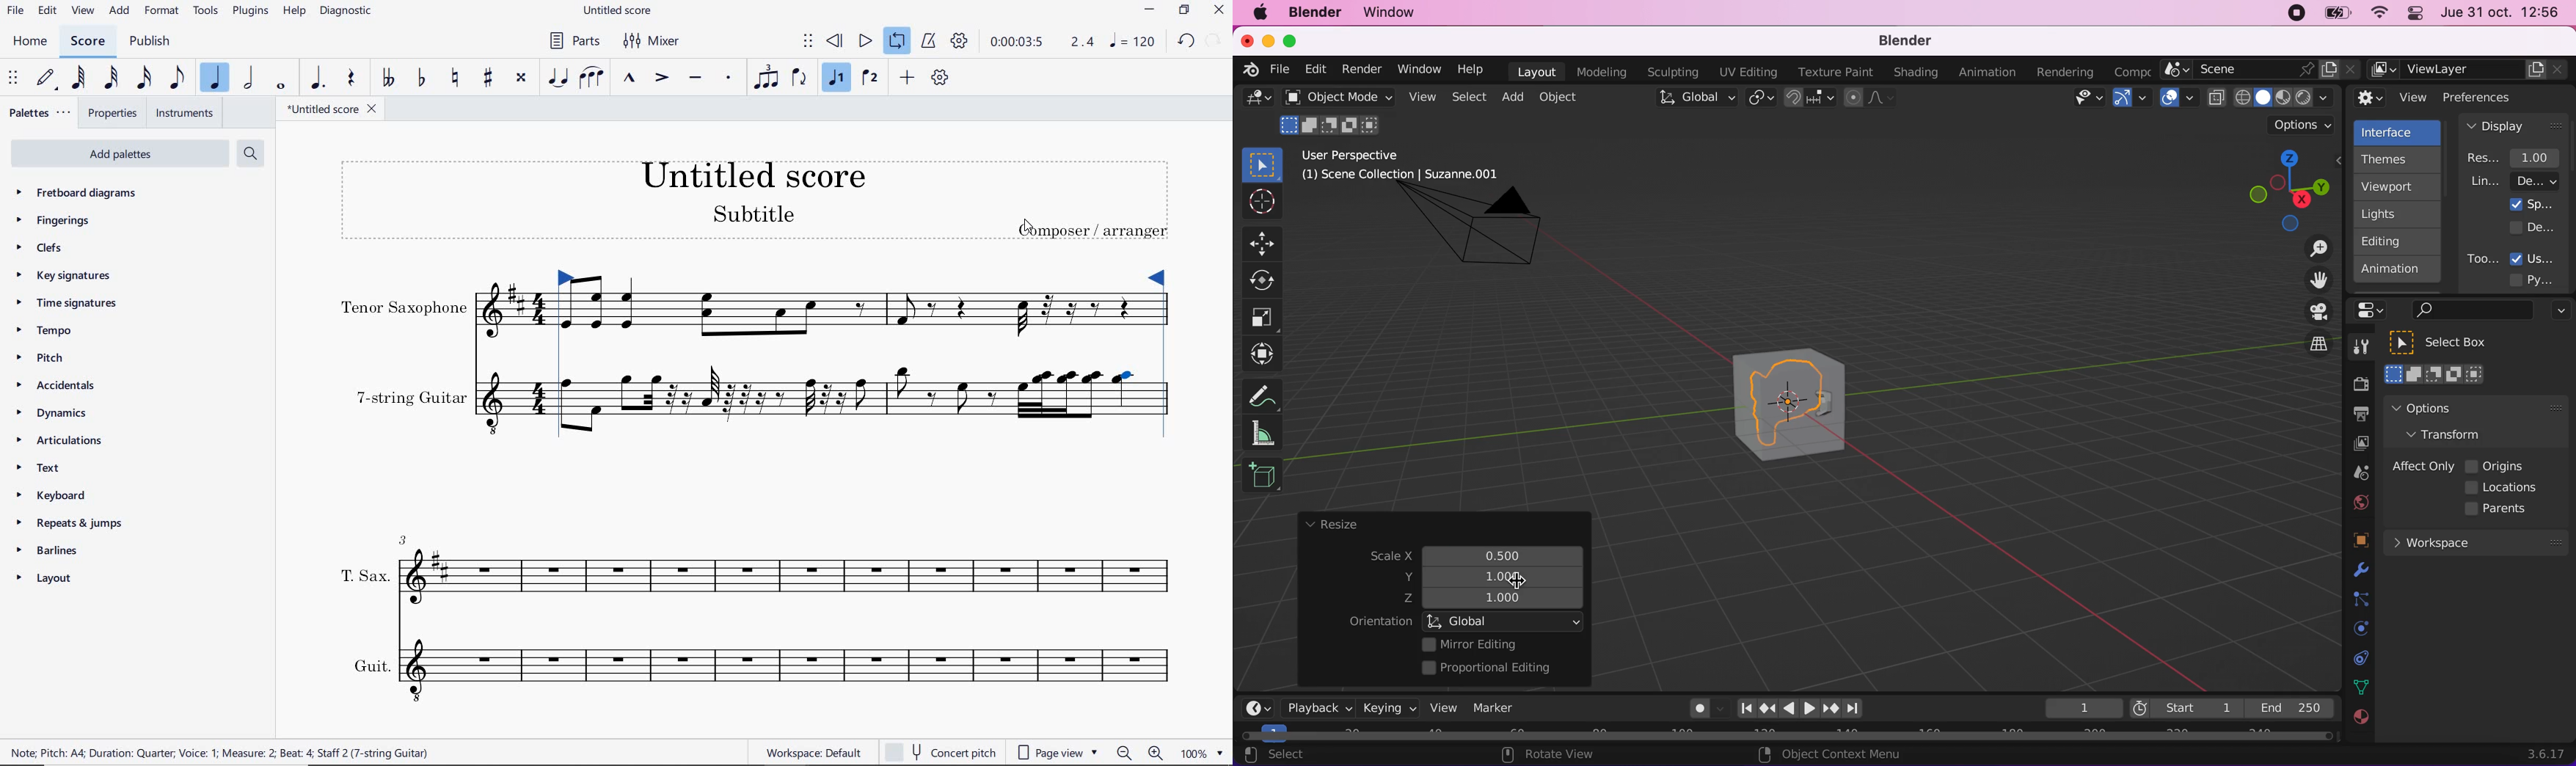 The width and height of the screenshot is (2576, 784). Describe the element at coordinates (387, 79) in the screenshot. I see `TOGGLE-DOUBLE FLAT` at that location.